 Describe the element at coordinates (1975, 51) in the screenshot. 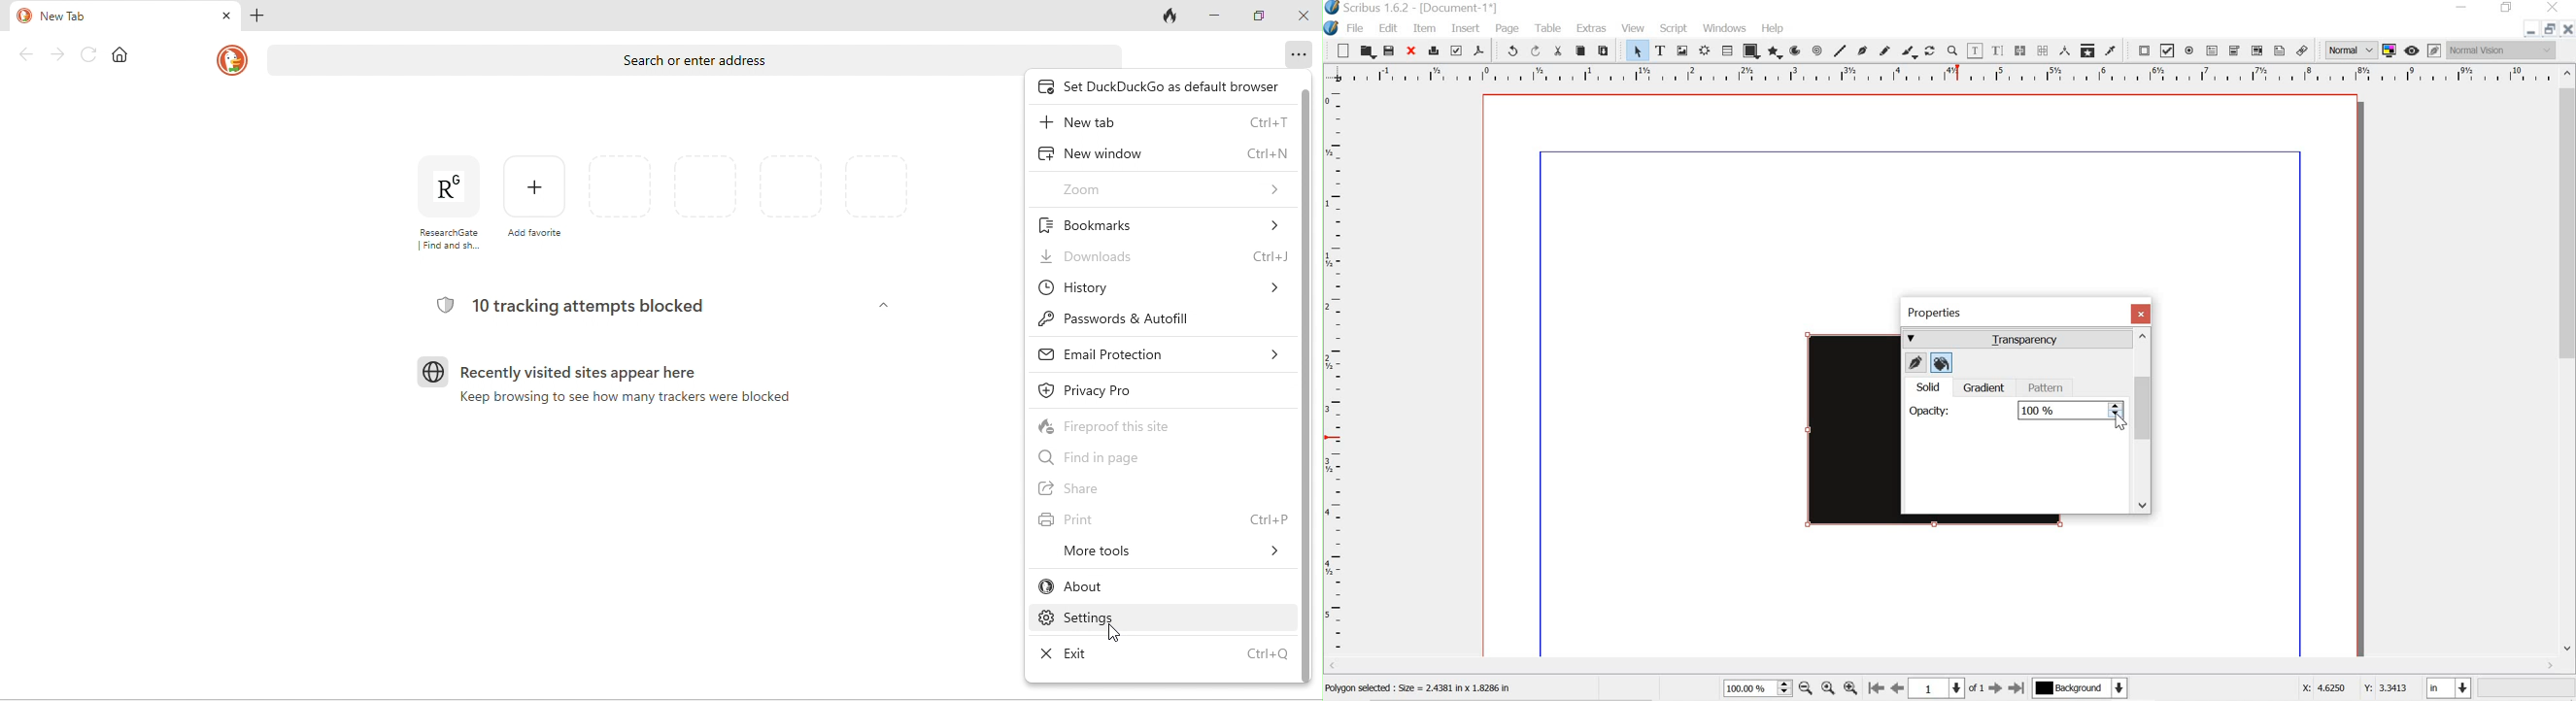

I see `edit contents of frame` at that location.